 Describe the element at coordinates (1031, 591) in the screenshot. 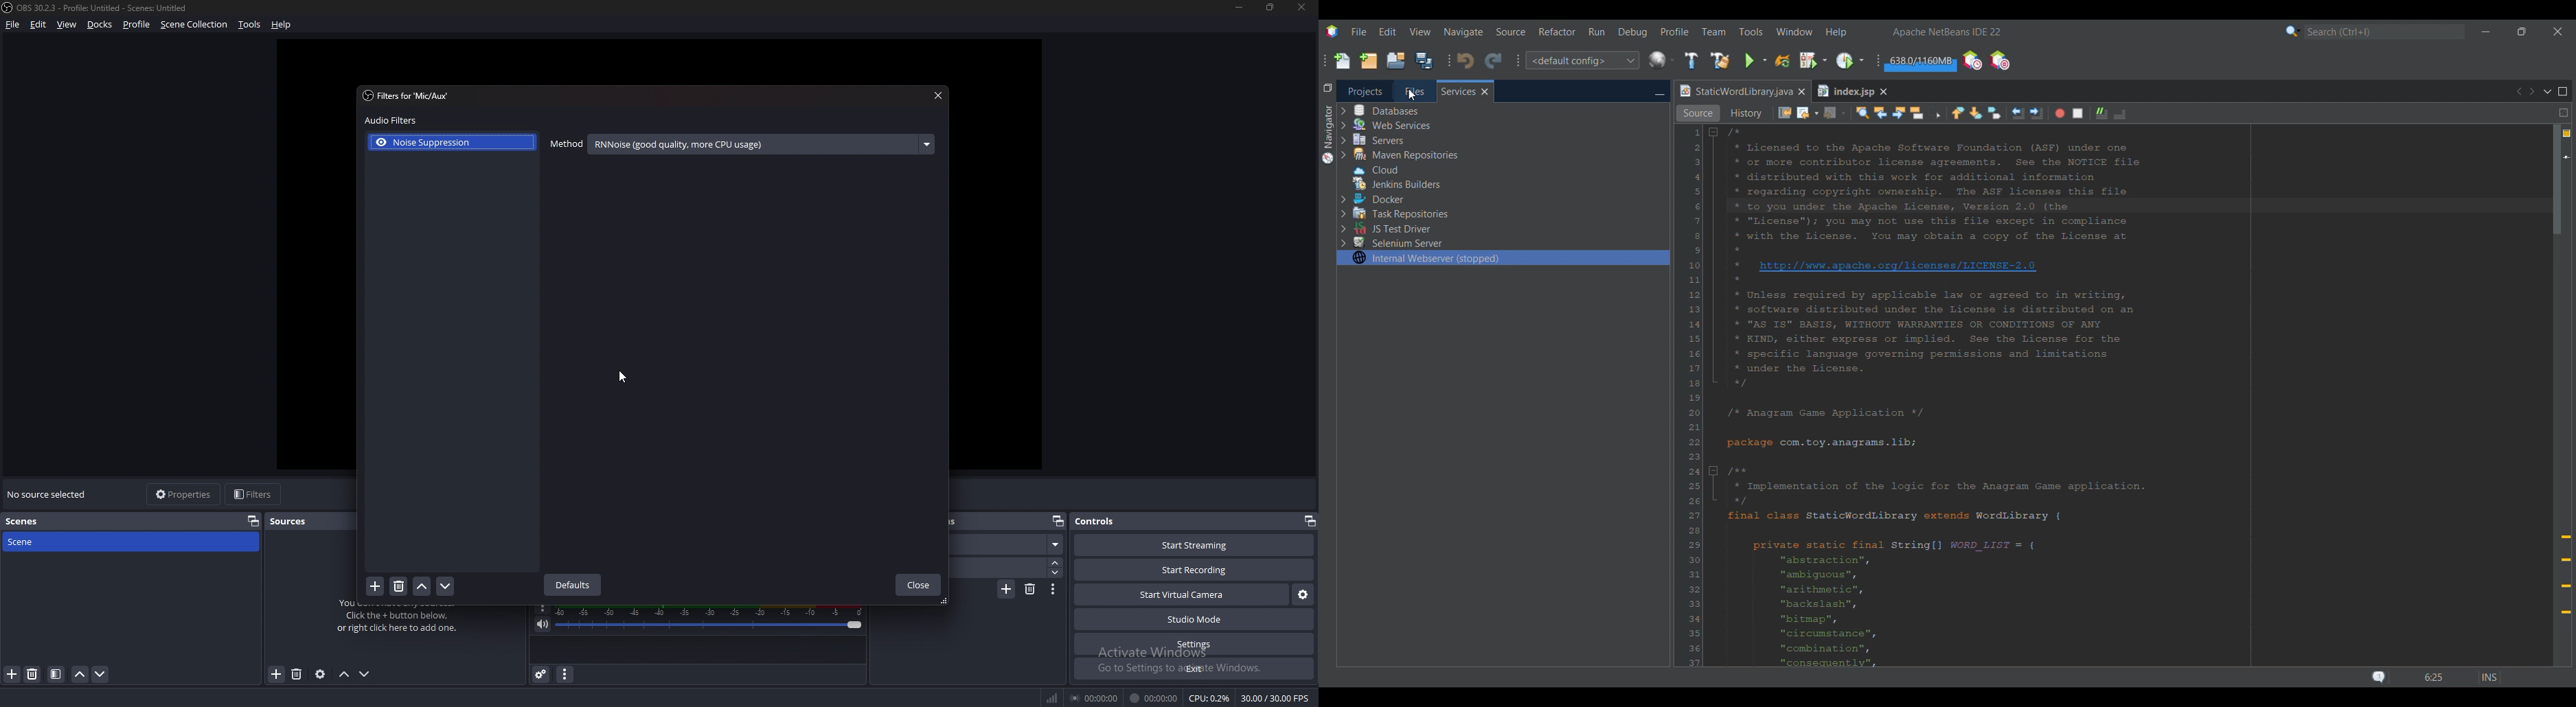

I see `remove transition` at that location.